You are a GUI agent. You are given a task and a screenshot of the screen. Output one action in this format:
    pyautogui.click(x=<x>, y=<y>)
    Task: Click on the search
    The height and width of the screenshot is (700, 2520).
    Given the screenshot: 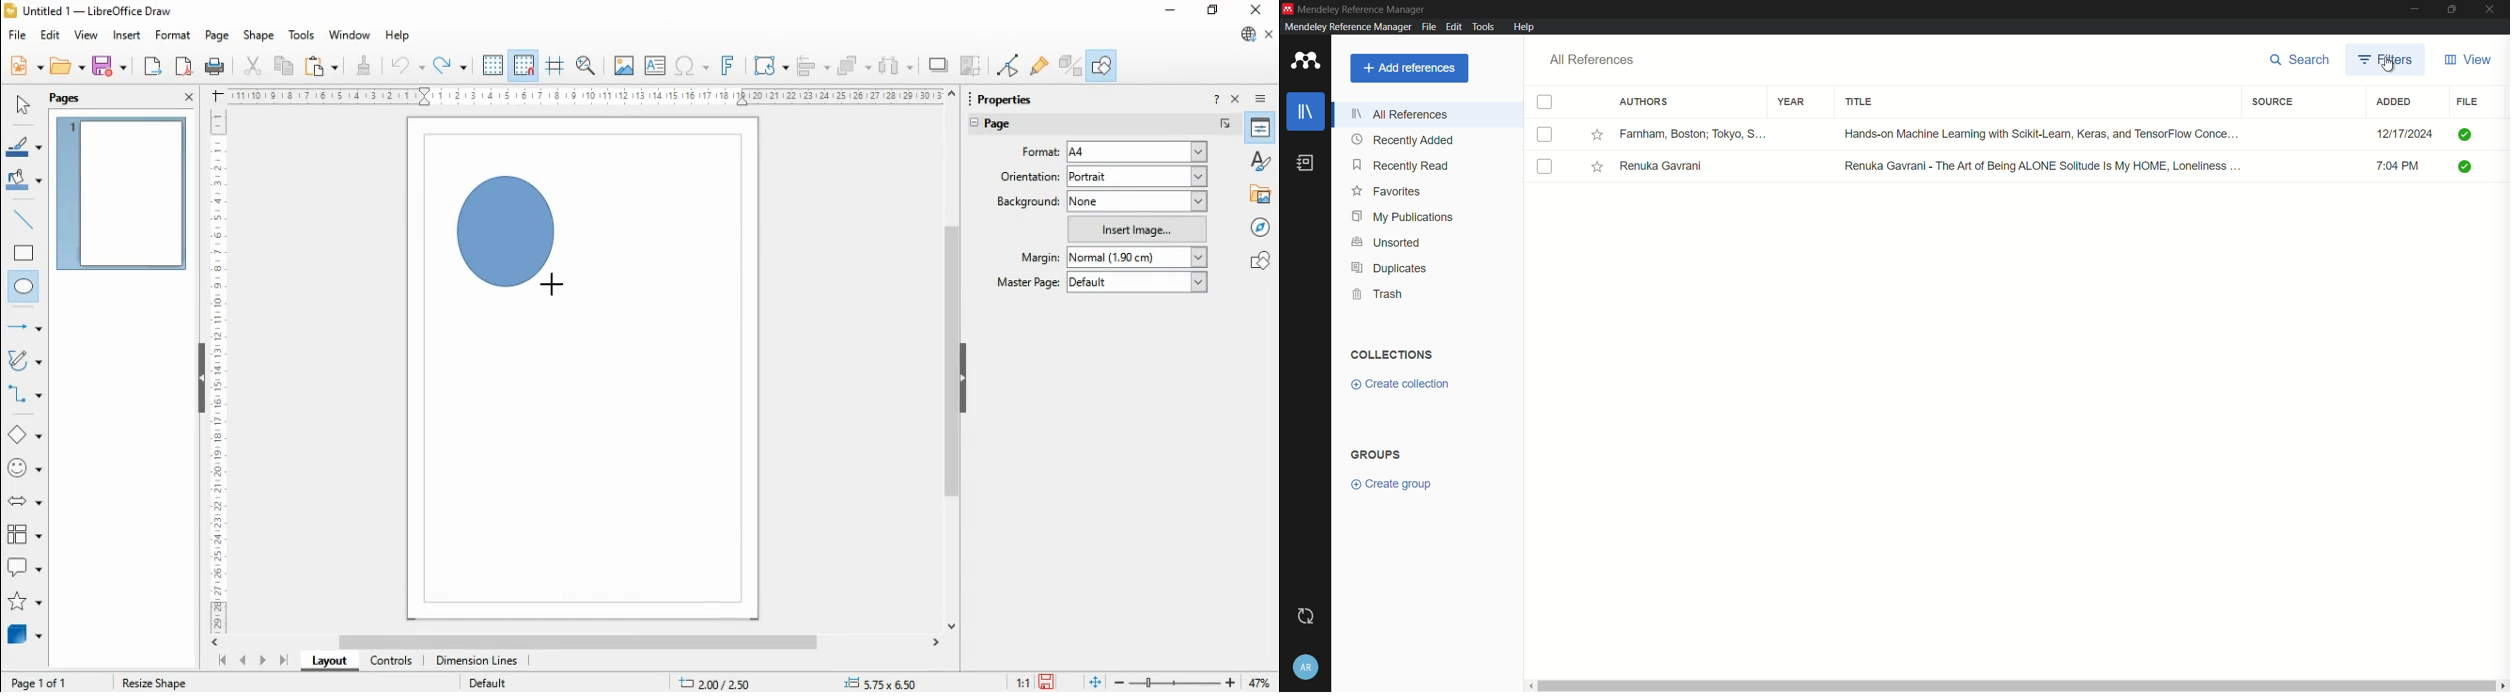 What is the action you would take?
    pyautogui.click(x=2299, y=60)
    